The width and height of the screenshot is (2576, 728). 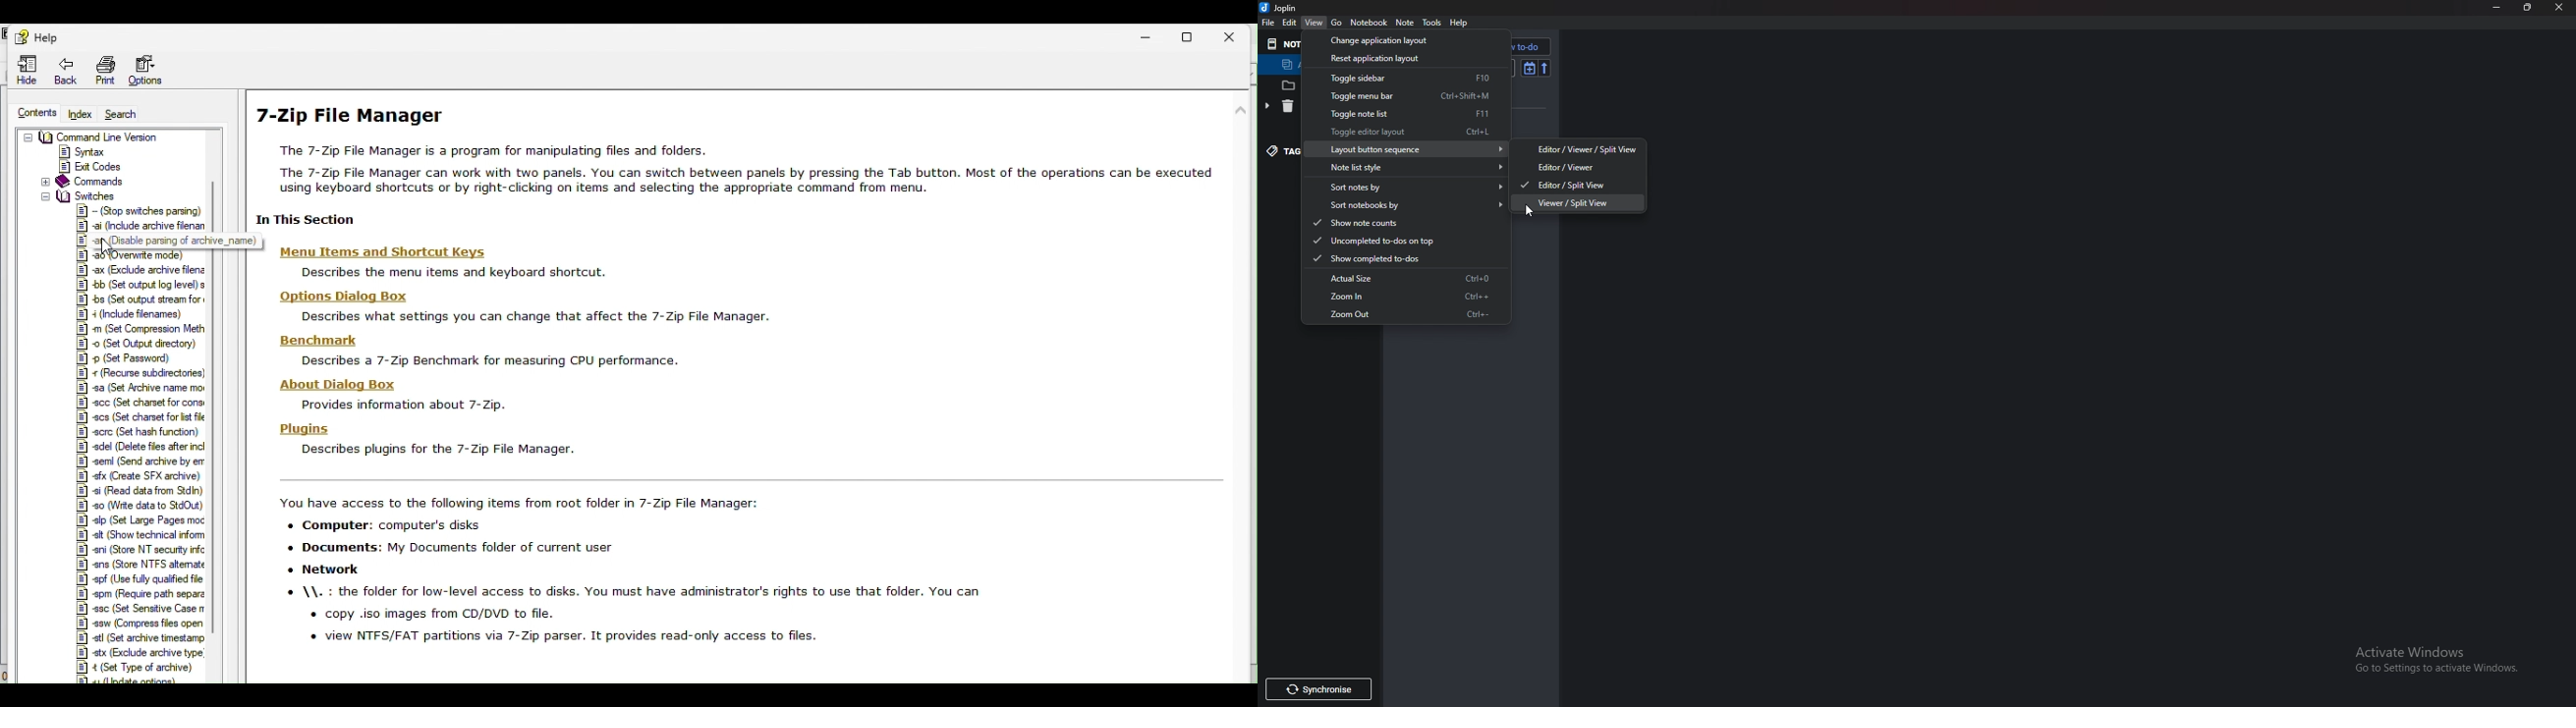 I want to click on Command Line Version, so click(x=91, y=137).